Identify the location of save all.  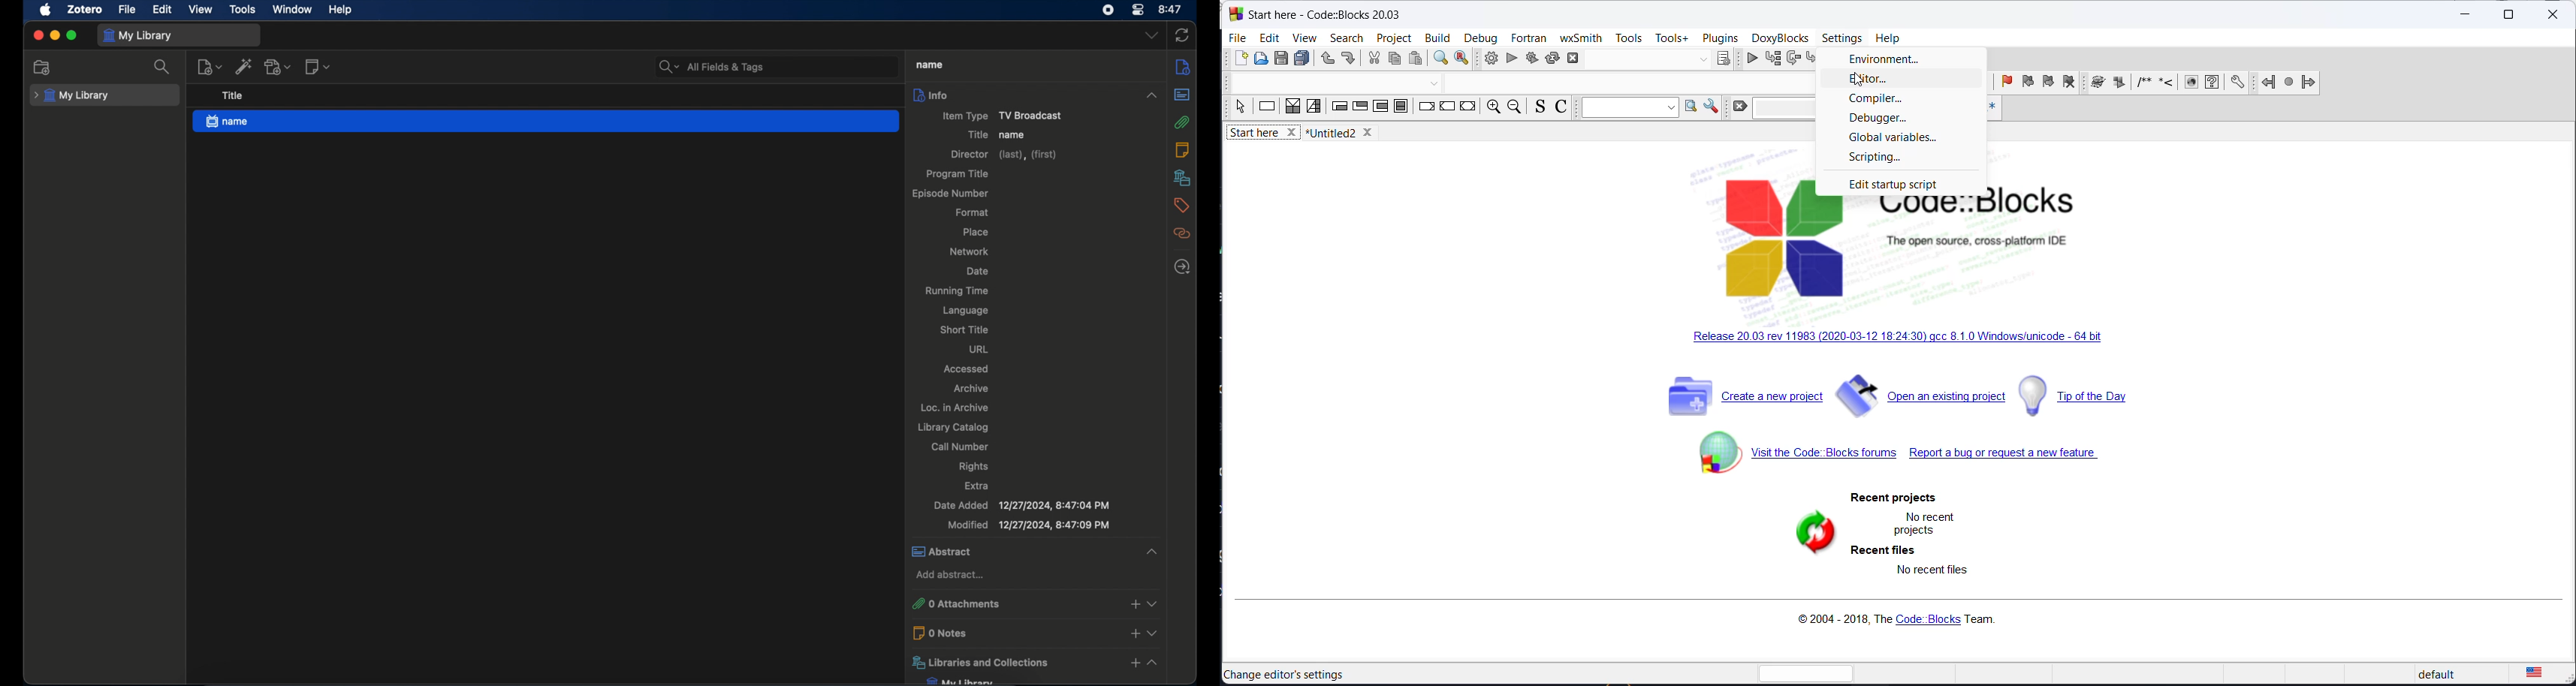
(1302, 59).